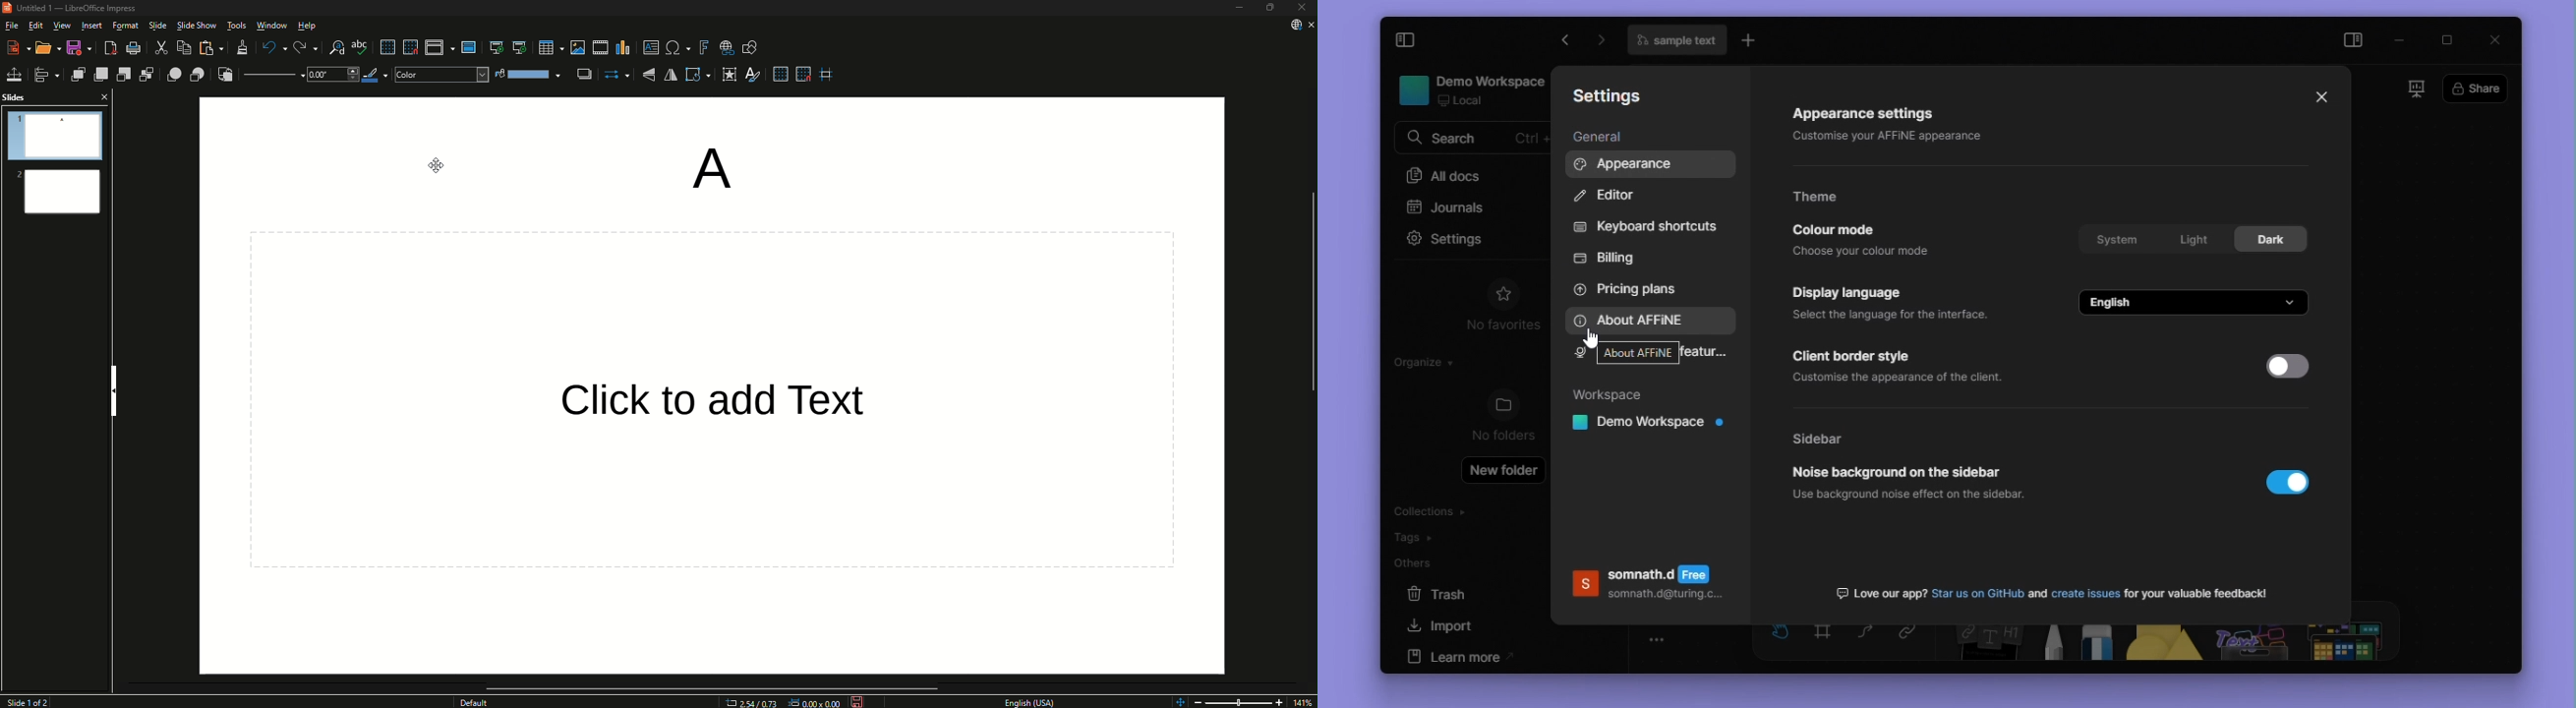 This screenshot has width=2576, height=728. Describe the element at coordinates (93, 26) in the screenshot. I see `Insert` at that location.